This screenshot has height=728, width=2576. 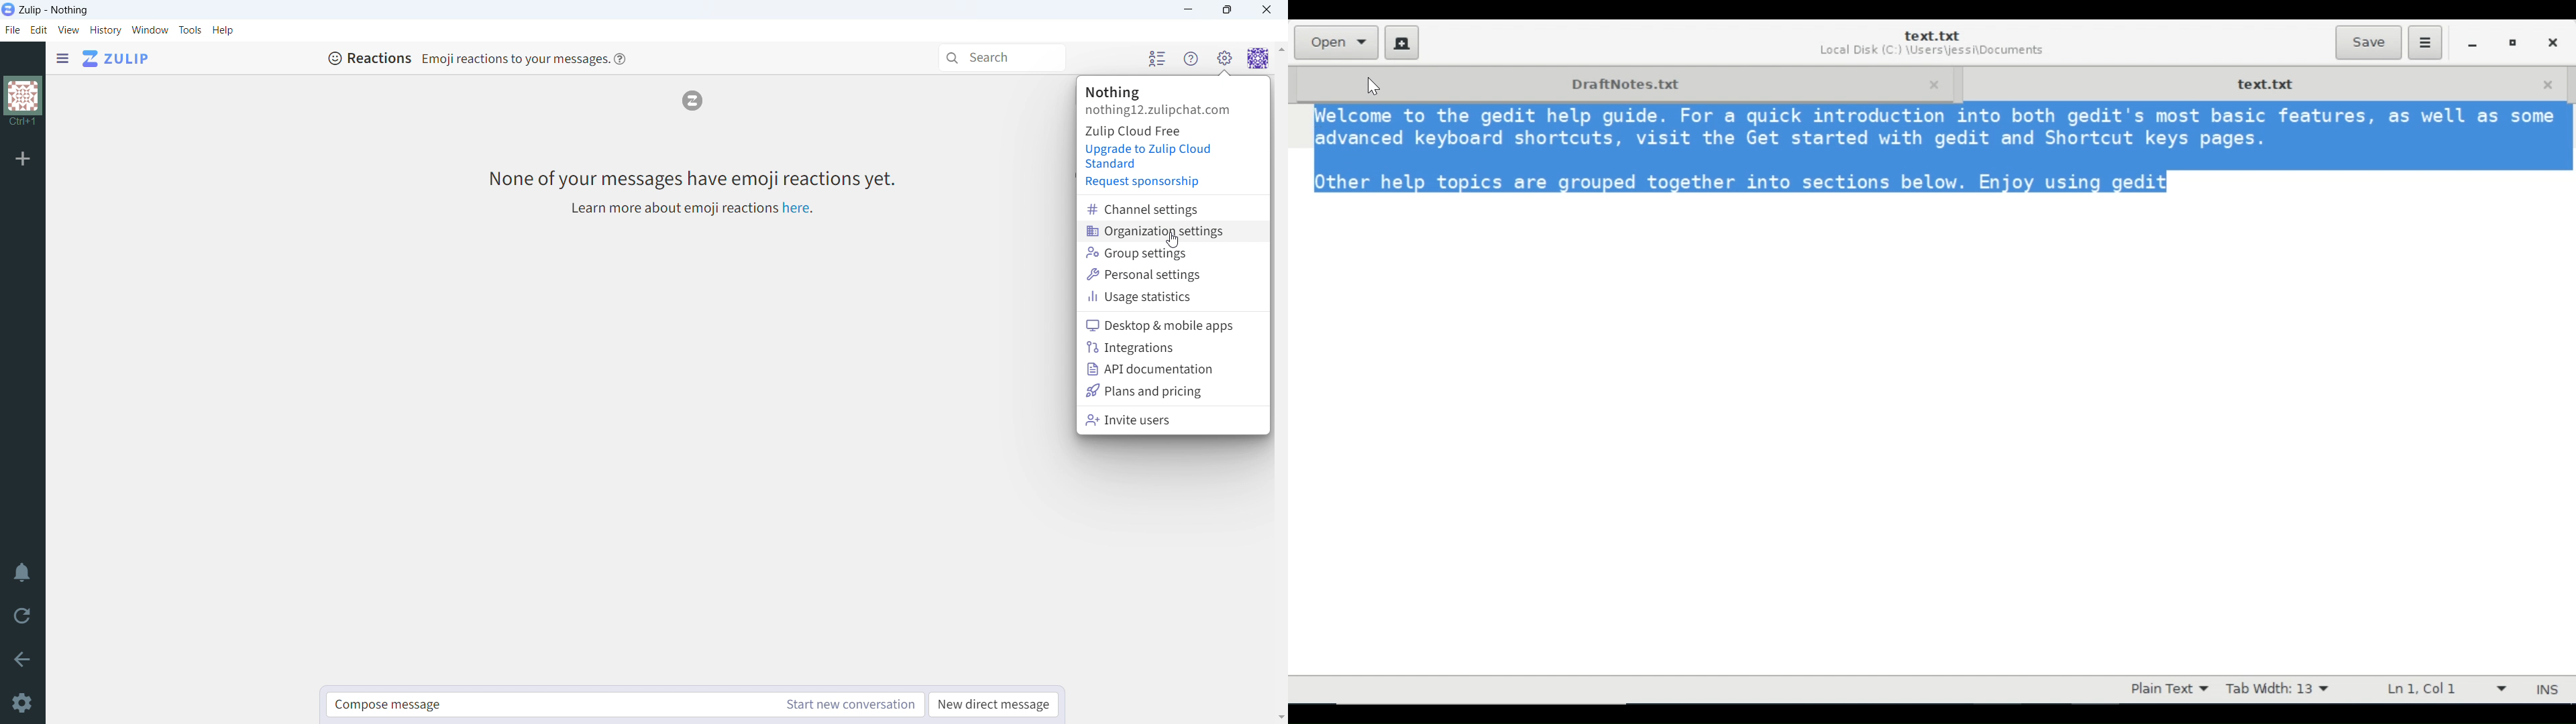 I want to click on logo, so click(x=692, y=101).